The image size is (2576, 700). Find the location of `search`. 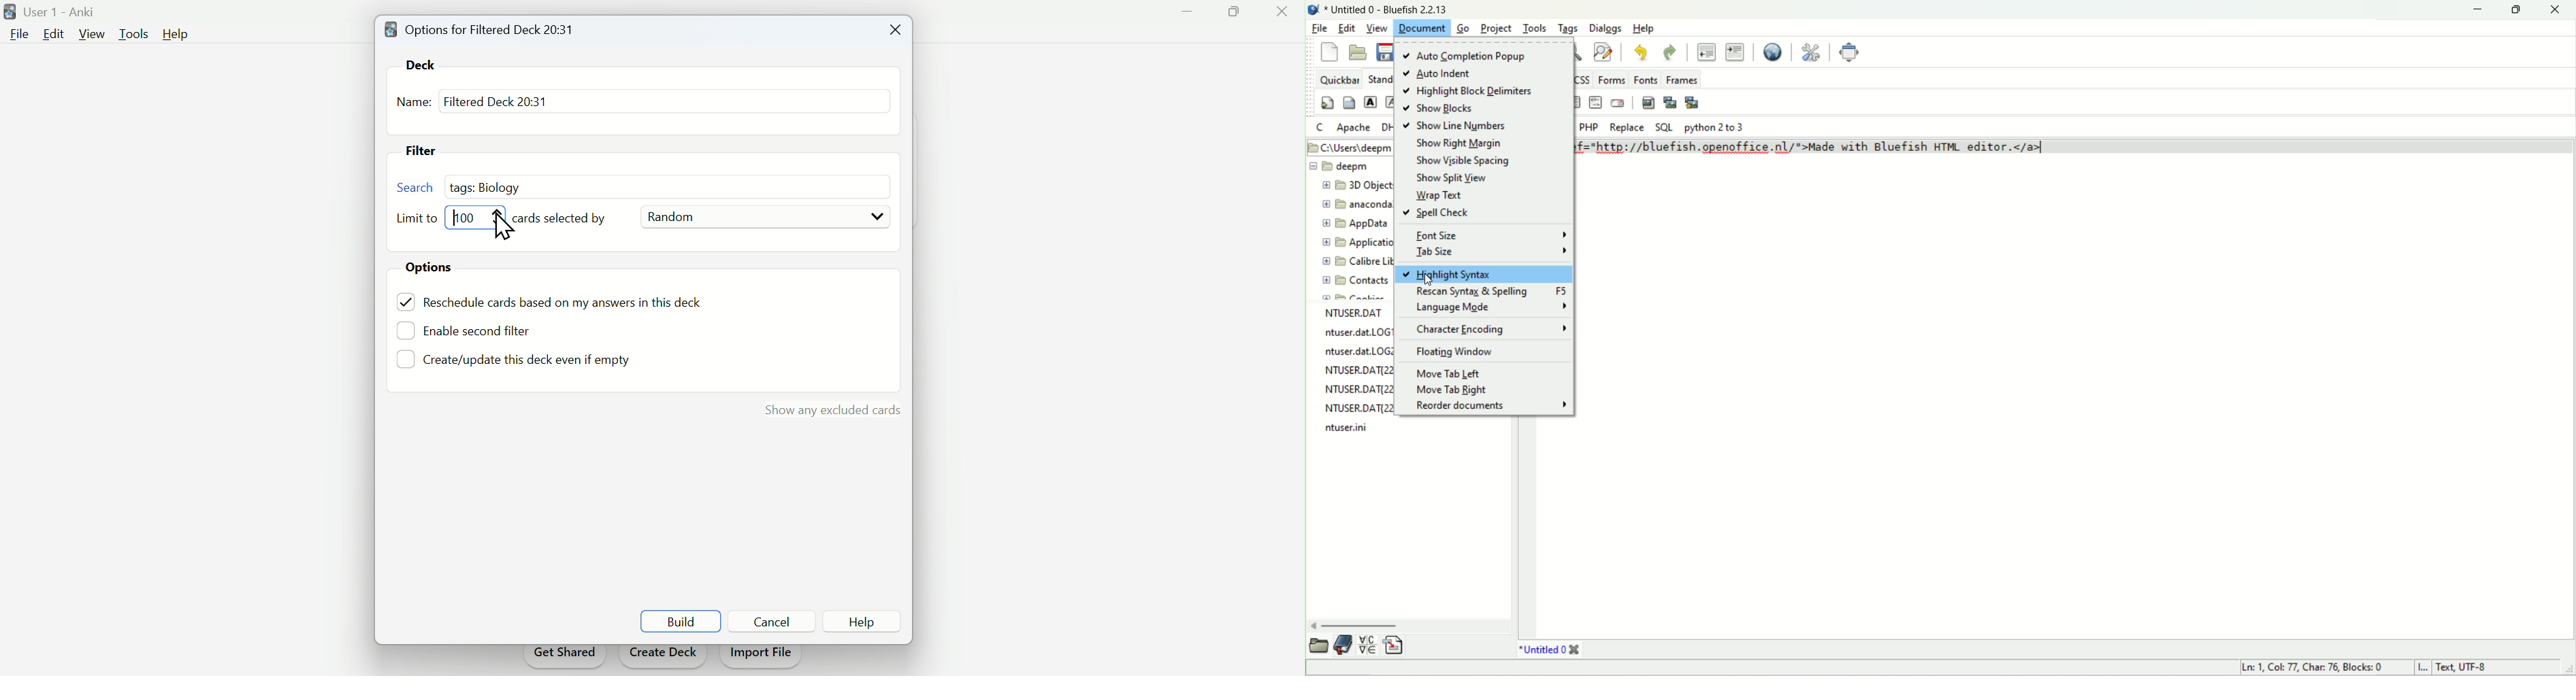

search is located at coordinates (416, 187).